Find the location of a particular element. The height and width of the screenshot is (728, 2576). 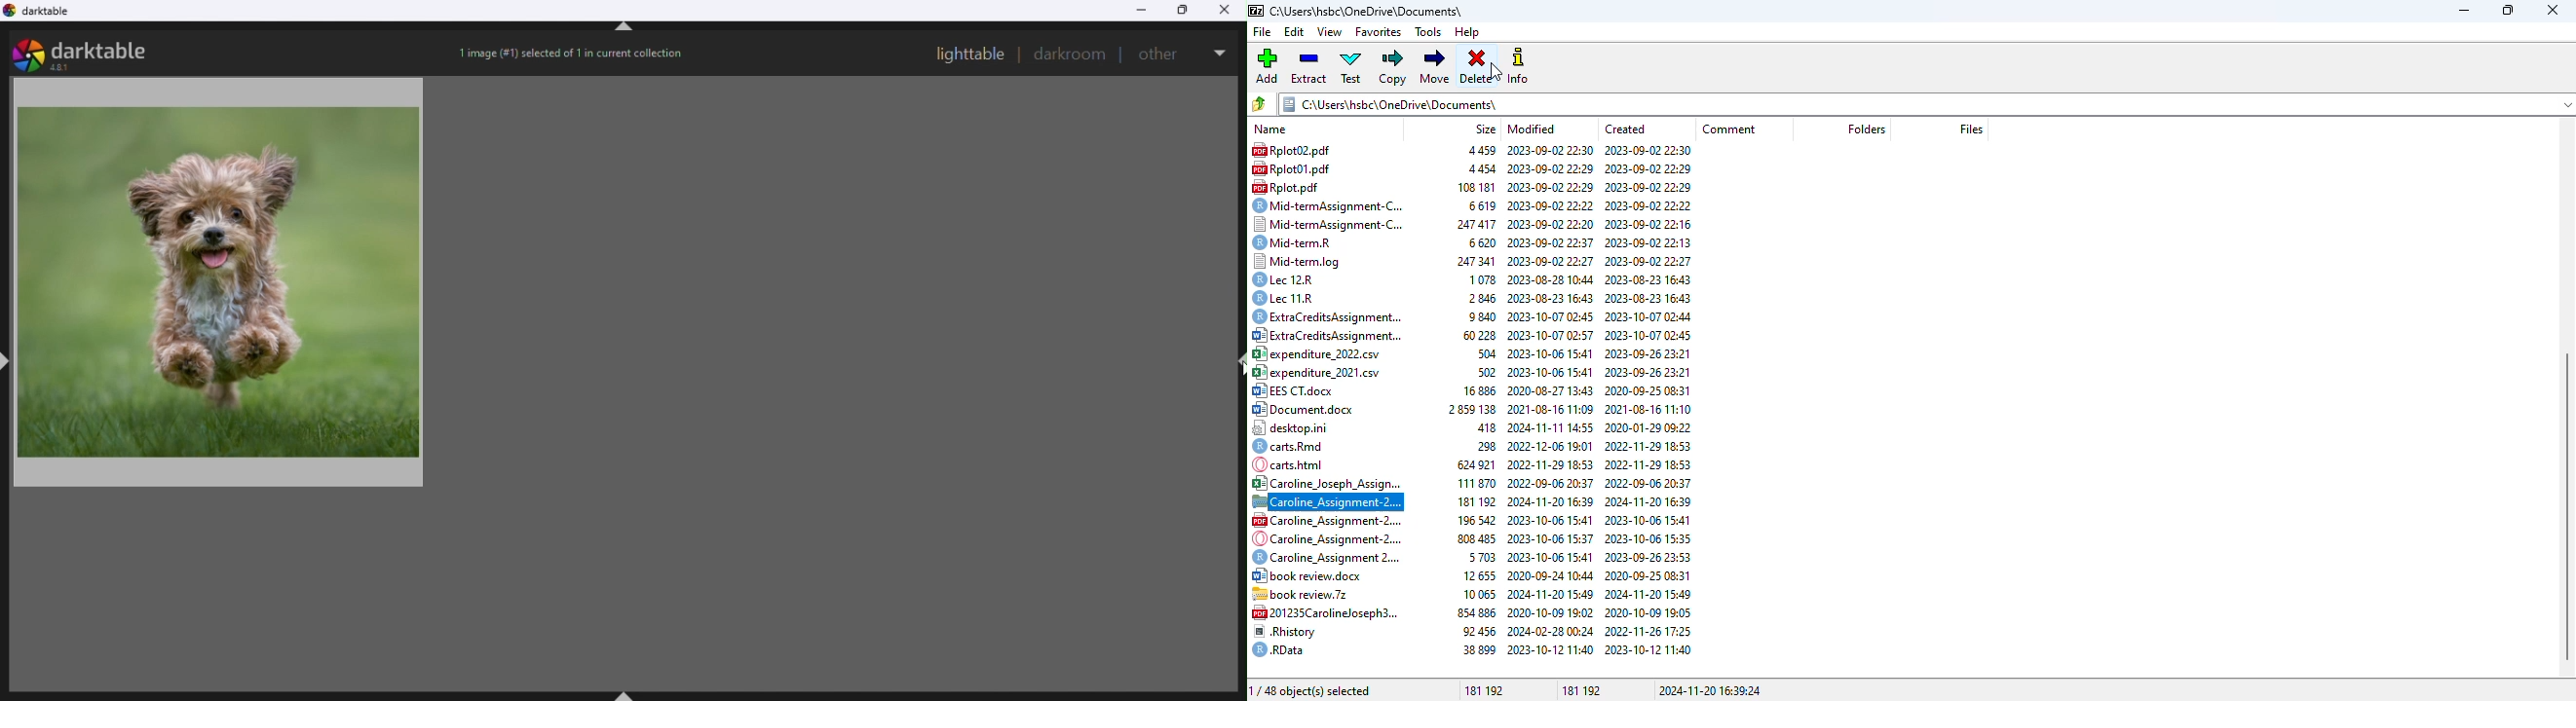

size is located at coordinates (1486, 129).